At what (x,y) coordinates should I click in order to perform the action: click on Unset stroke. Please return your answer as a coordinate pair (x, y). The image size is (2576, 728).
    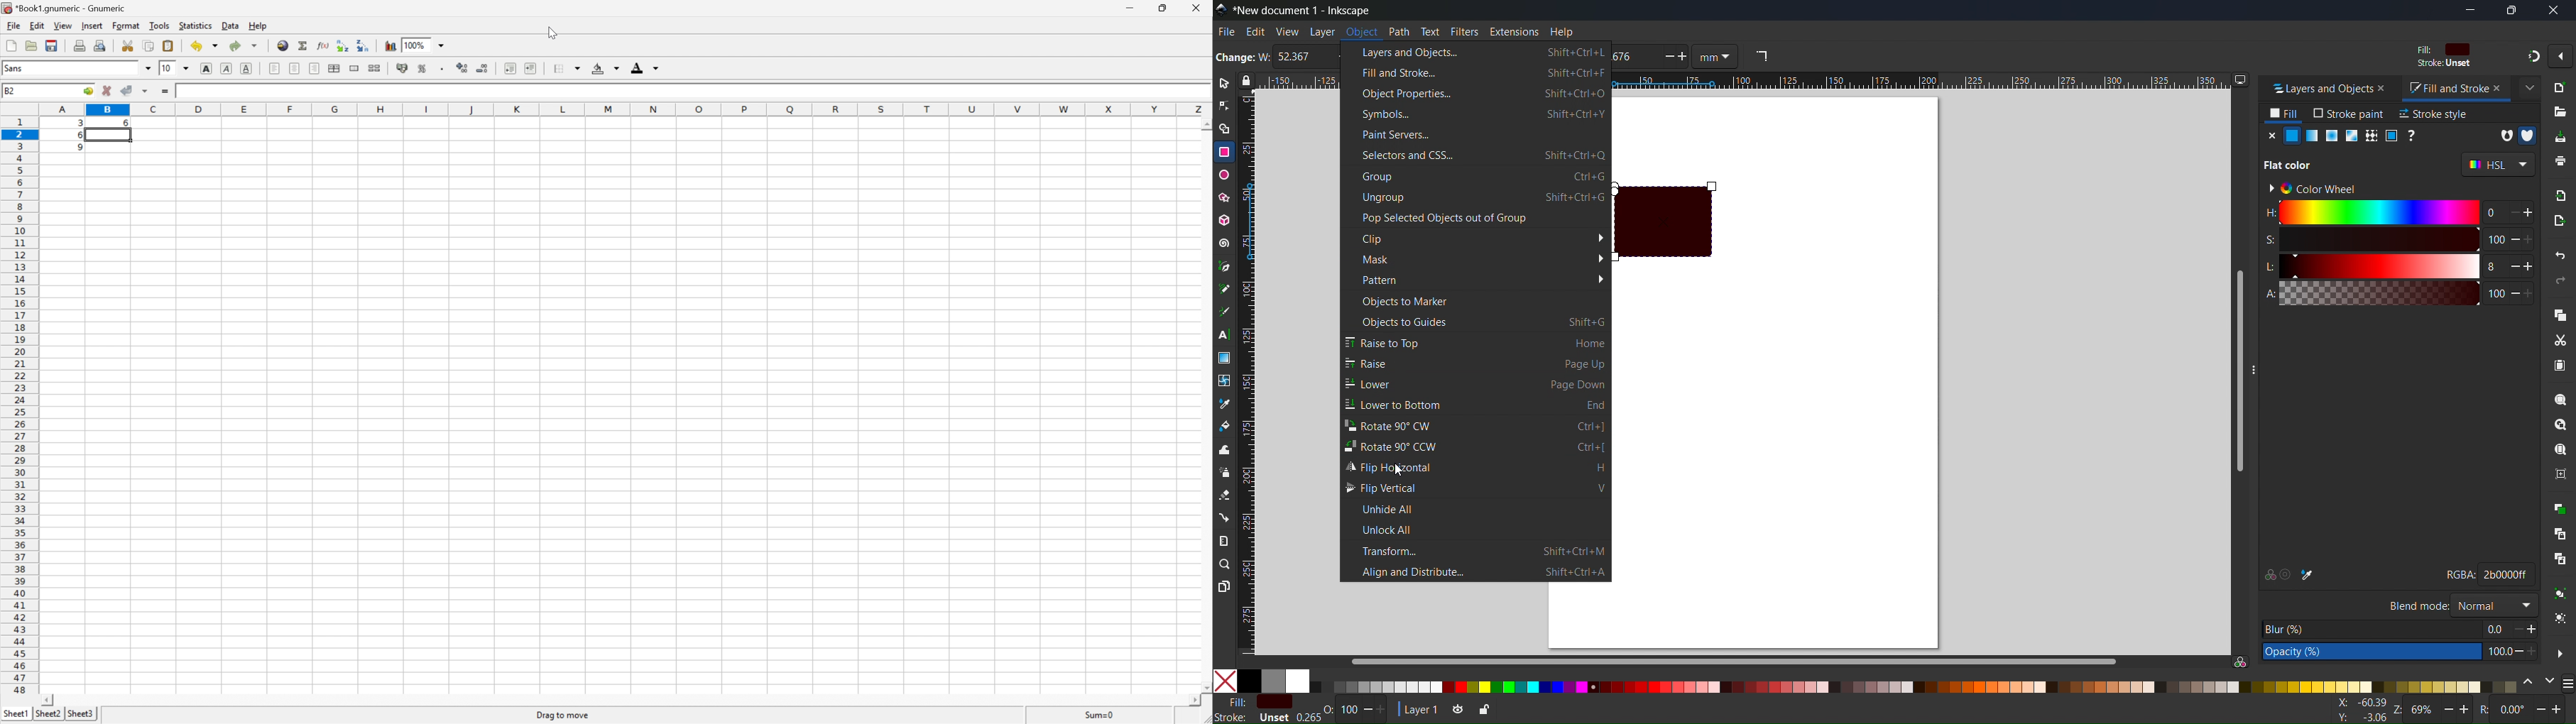
    Looking at the image, I should click on (1273, 718).